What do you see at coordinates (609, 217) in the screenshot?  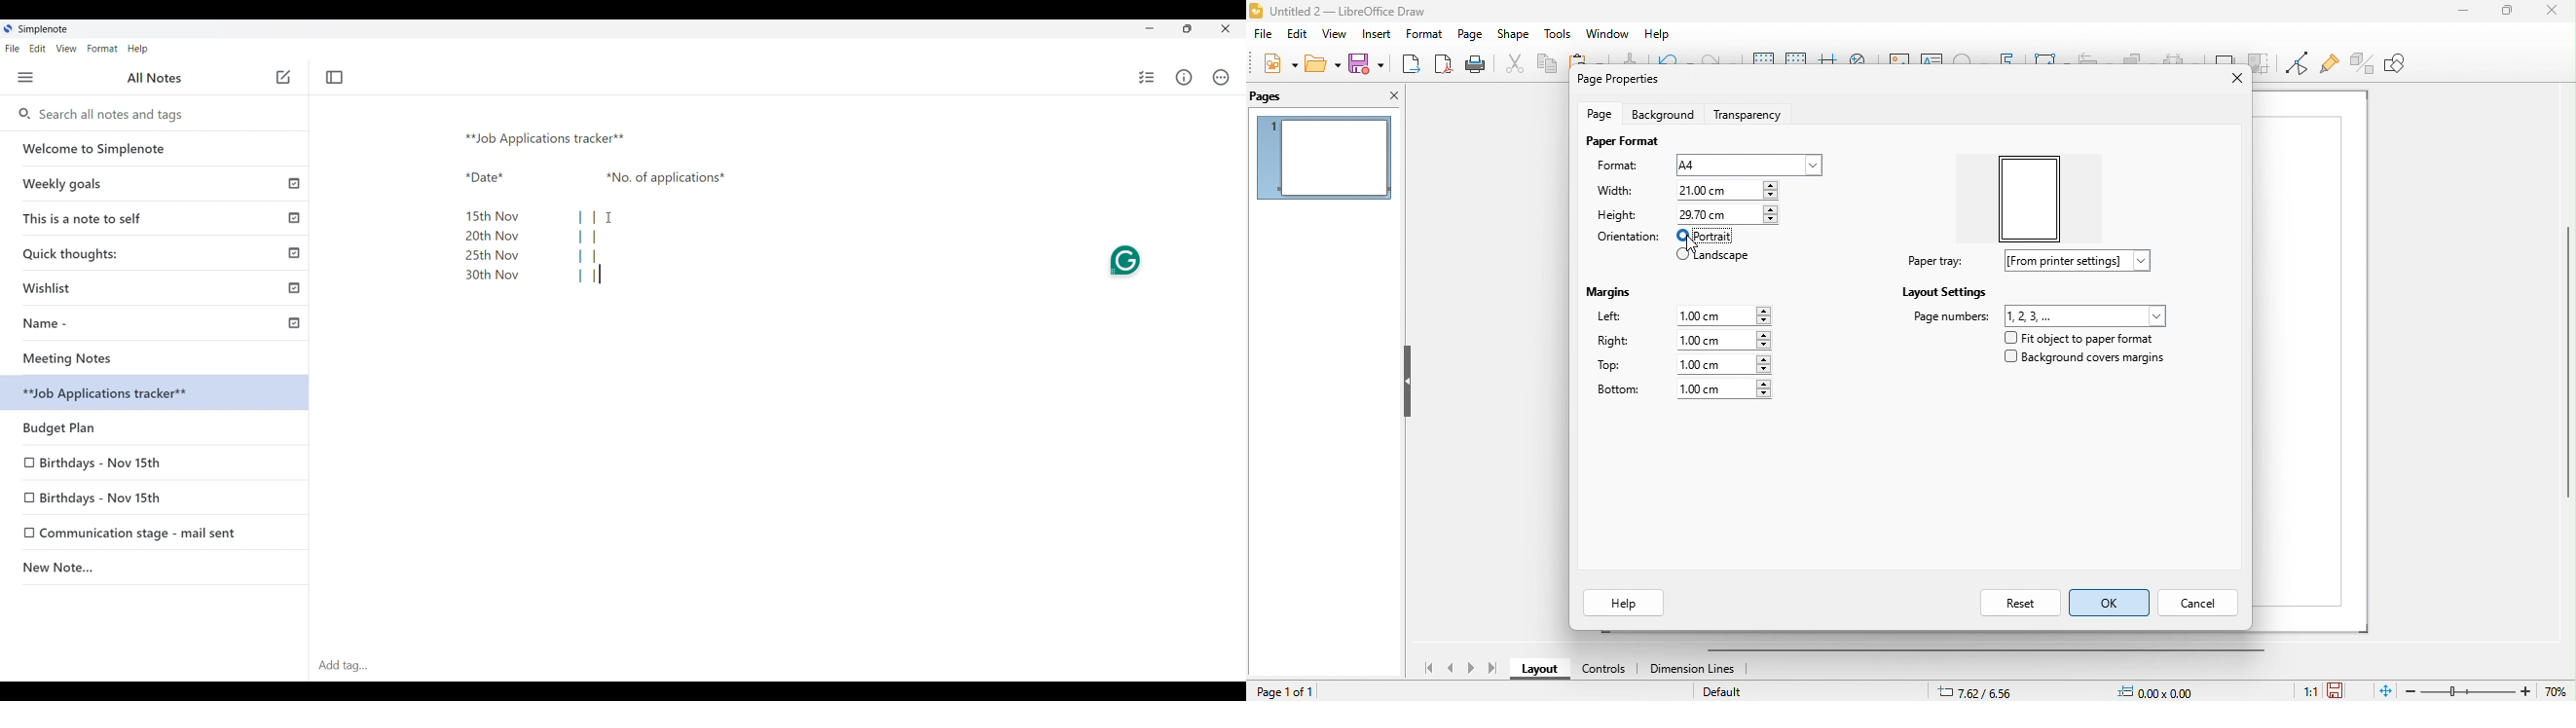 I see `Cursor` at bounding box center [609, 217].